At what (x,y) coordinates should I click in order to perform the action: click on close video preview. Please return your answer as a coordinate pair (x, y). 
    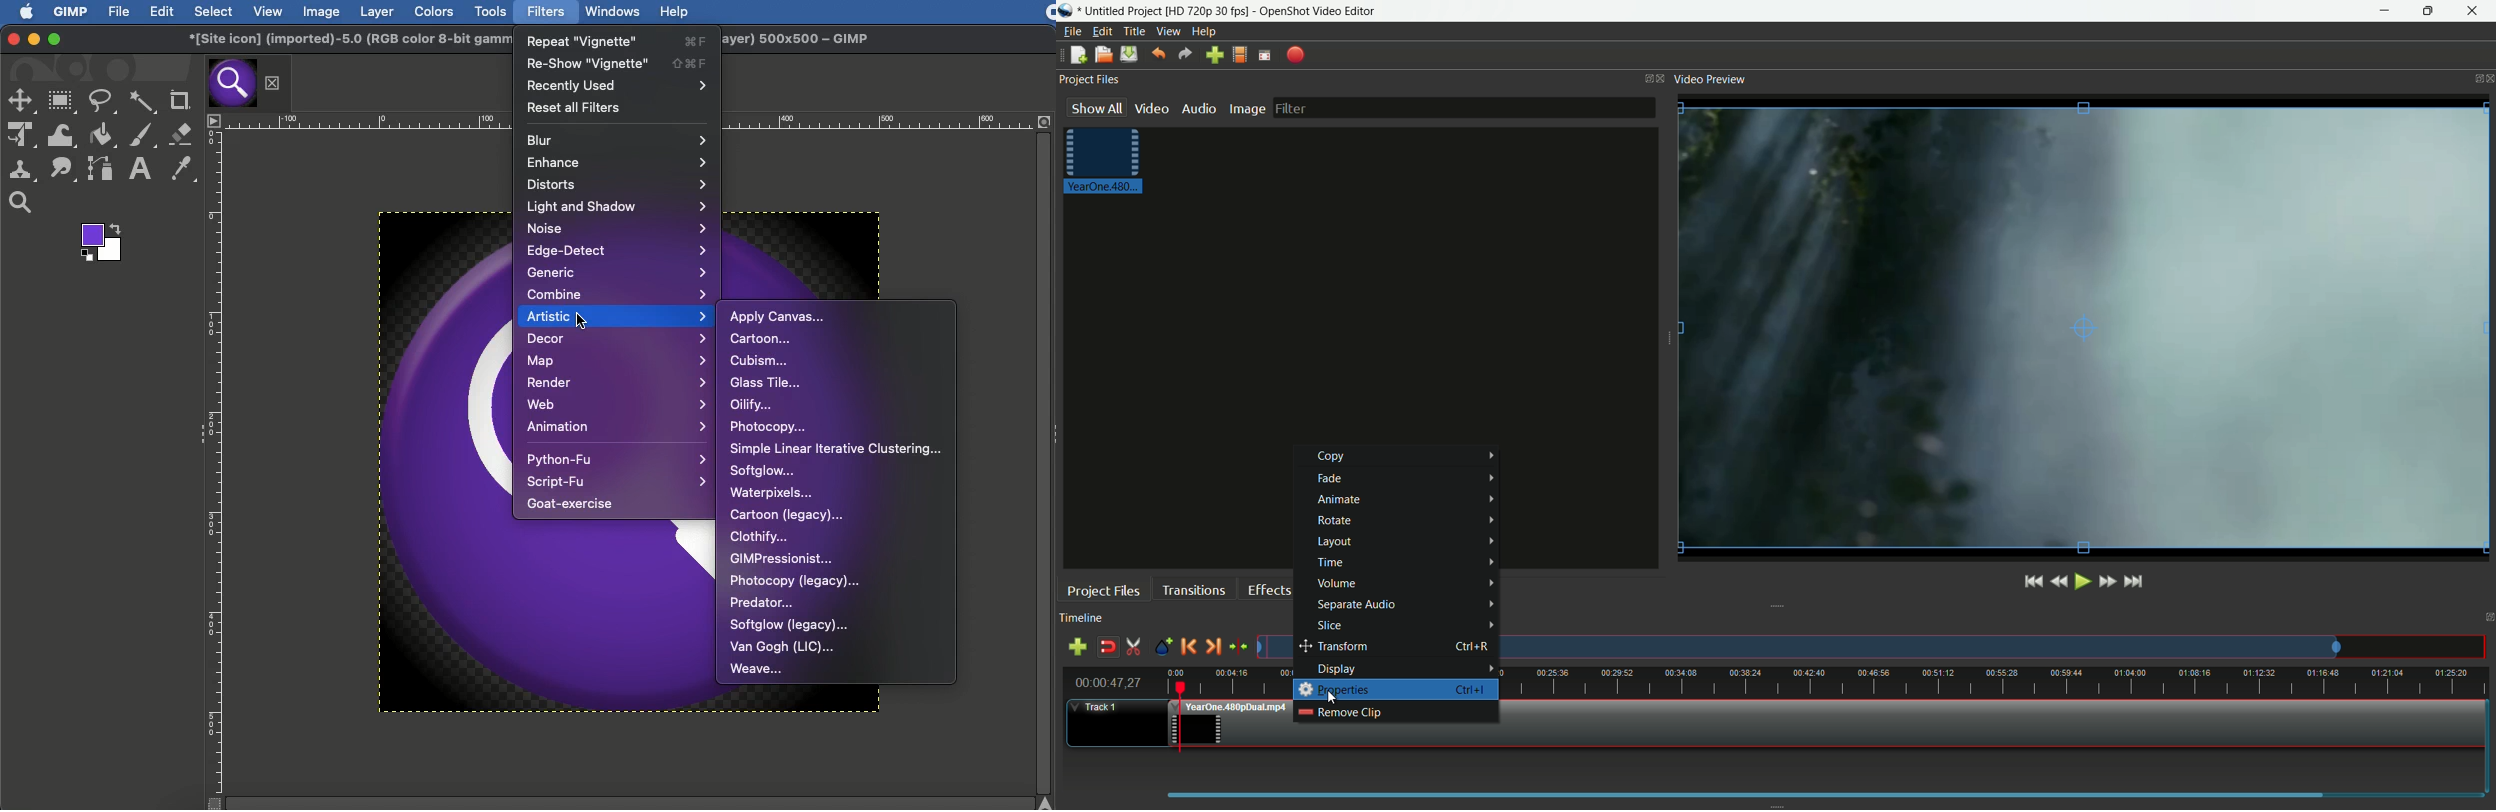
    Looking at the image, I should click on (2487, 76).